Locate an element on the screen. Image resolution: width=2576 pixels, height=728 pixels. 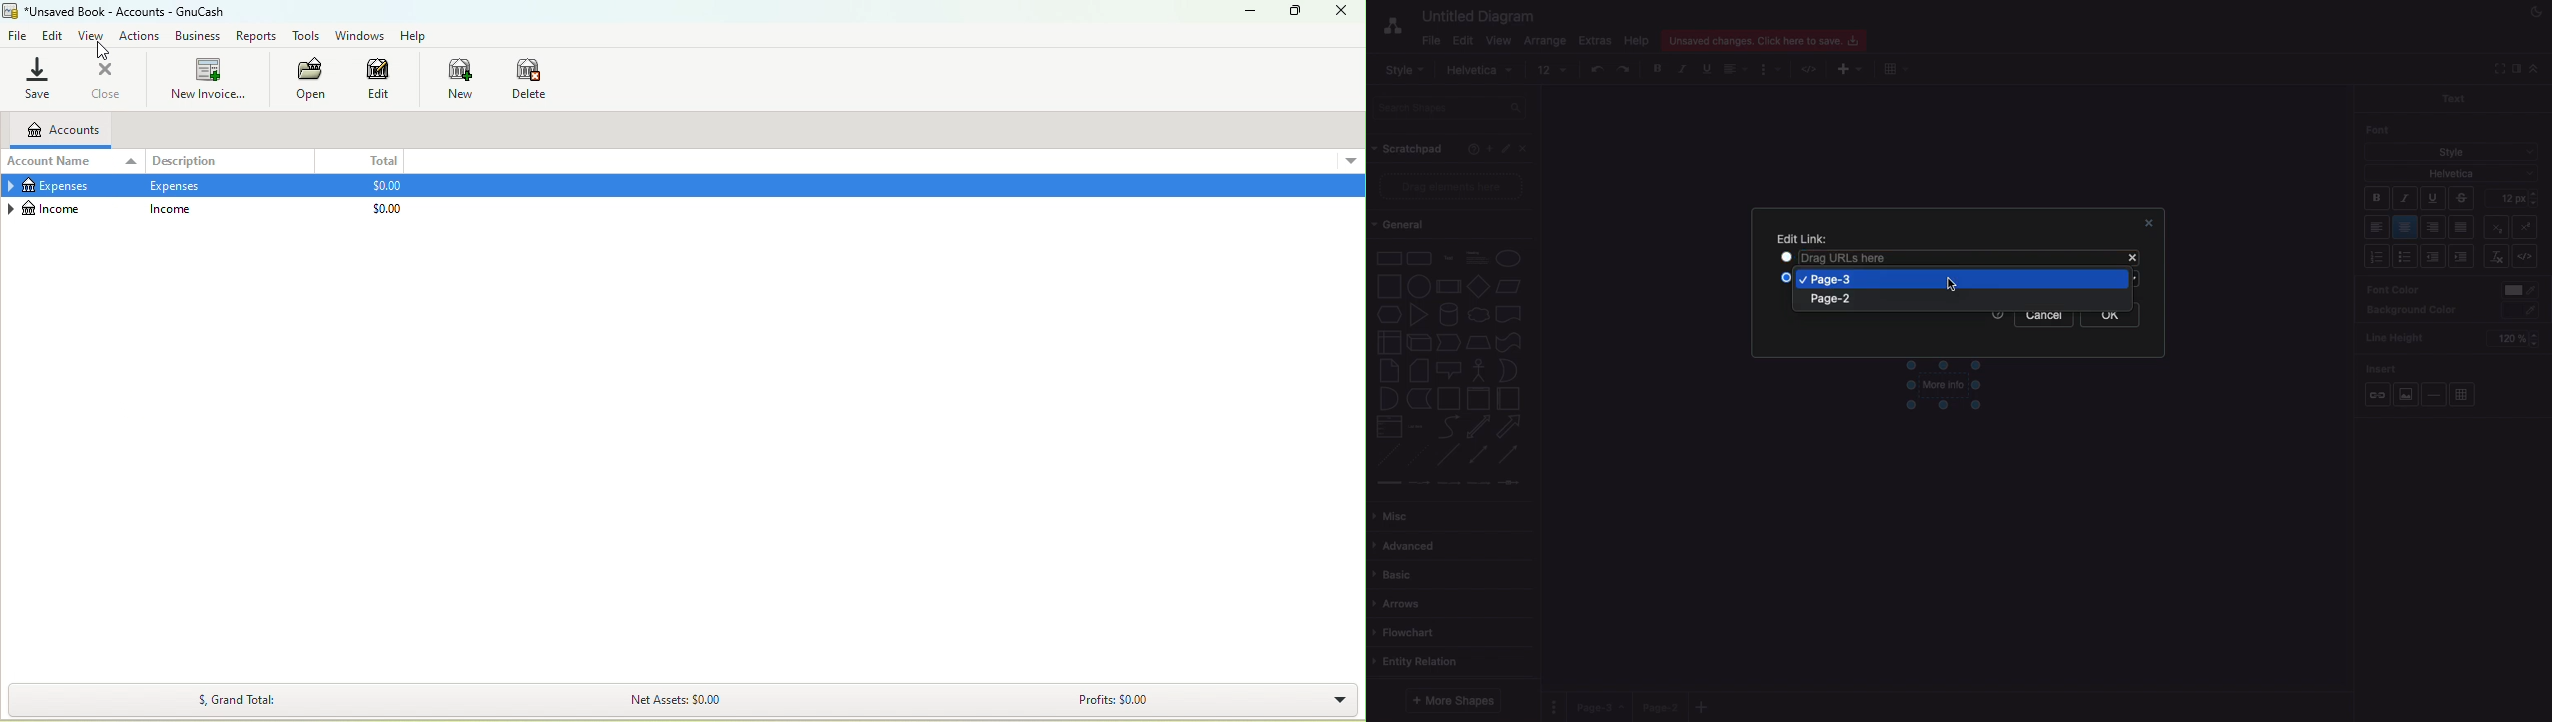
Heading is located at coordinates (1479, 256).